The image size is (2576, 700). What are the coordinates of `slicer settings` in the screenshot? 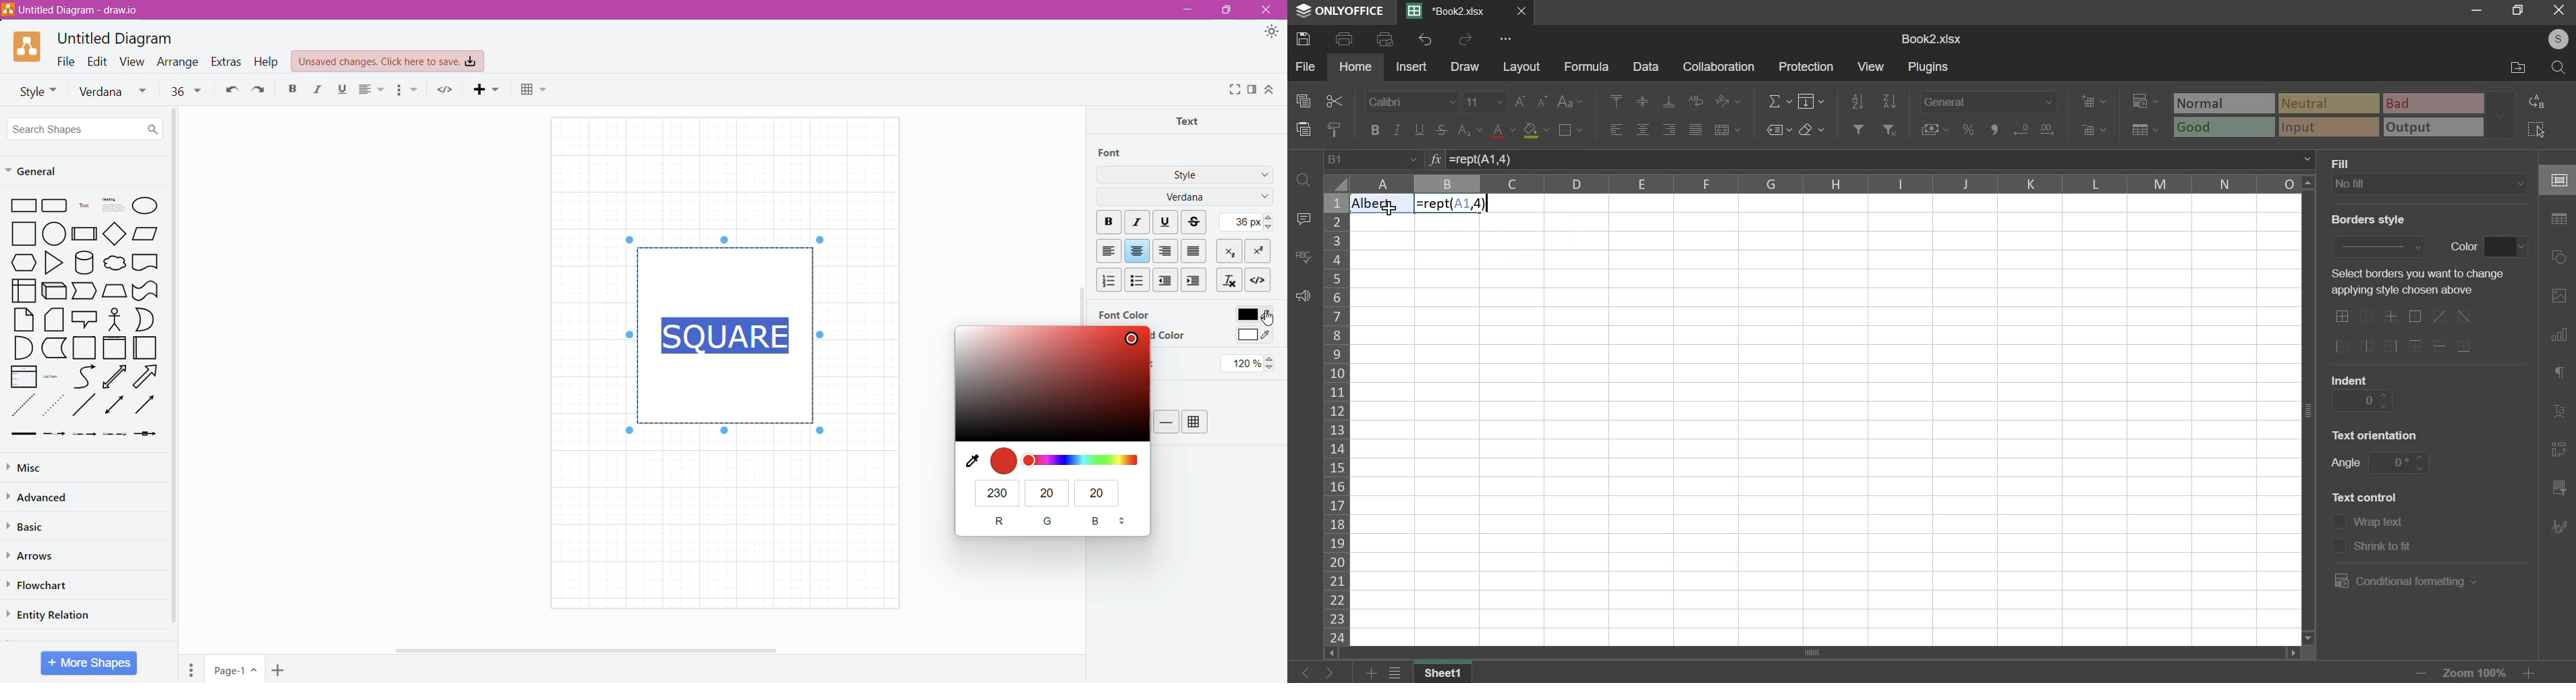 It's located at (2560, 486).